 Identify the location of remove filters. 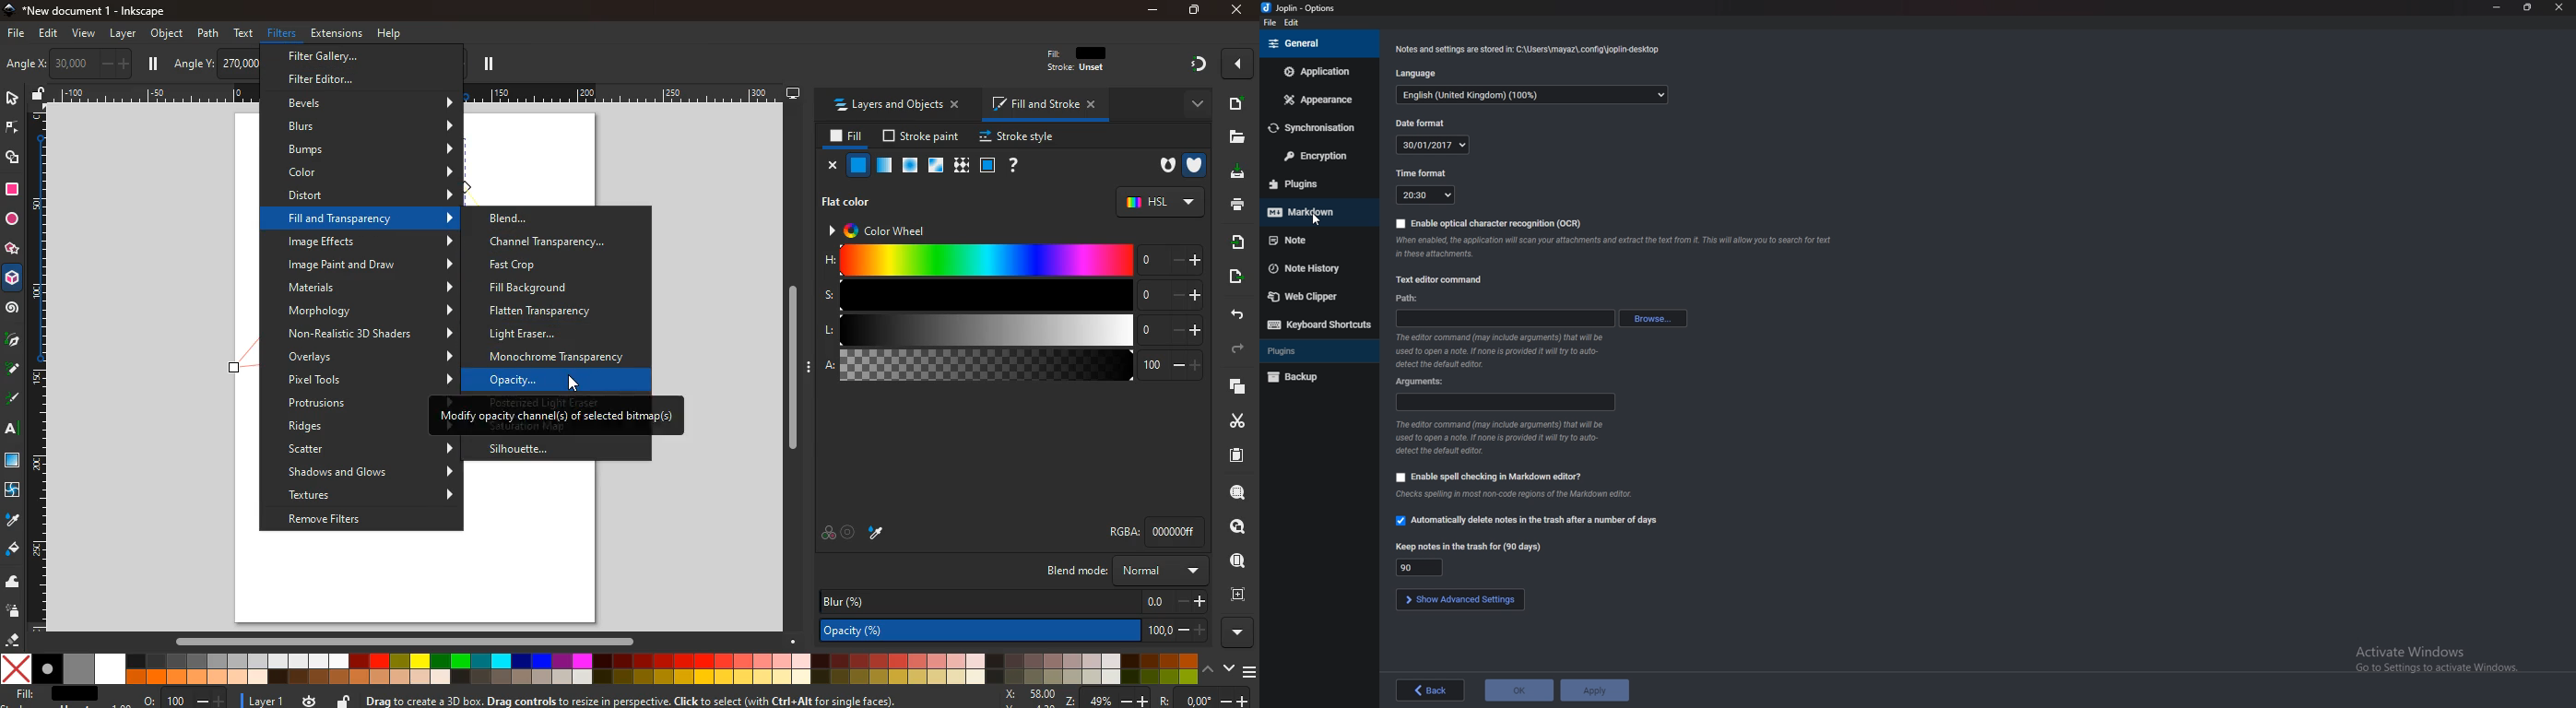
(358, 520).